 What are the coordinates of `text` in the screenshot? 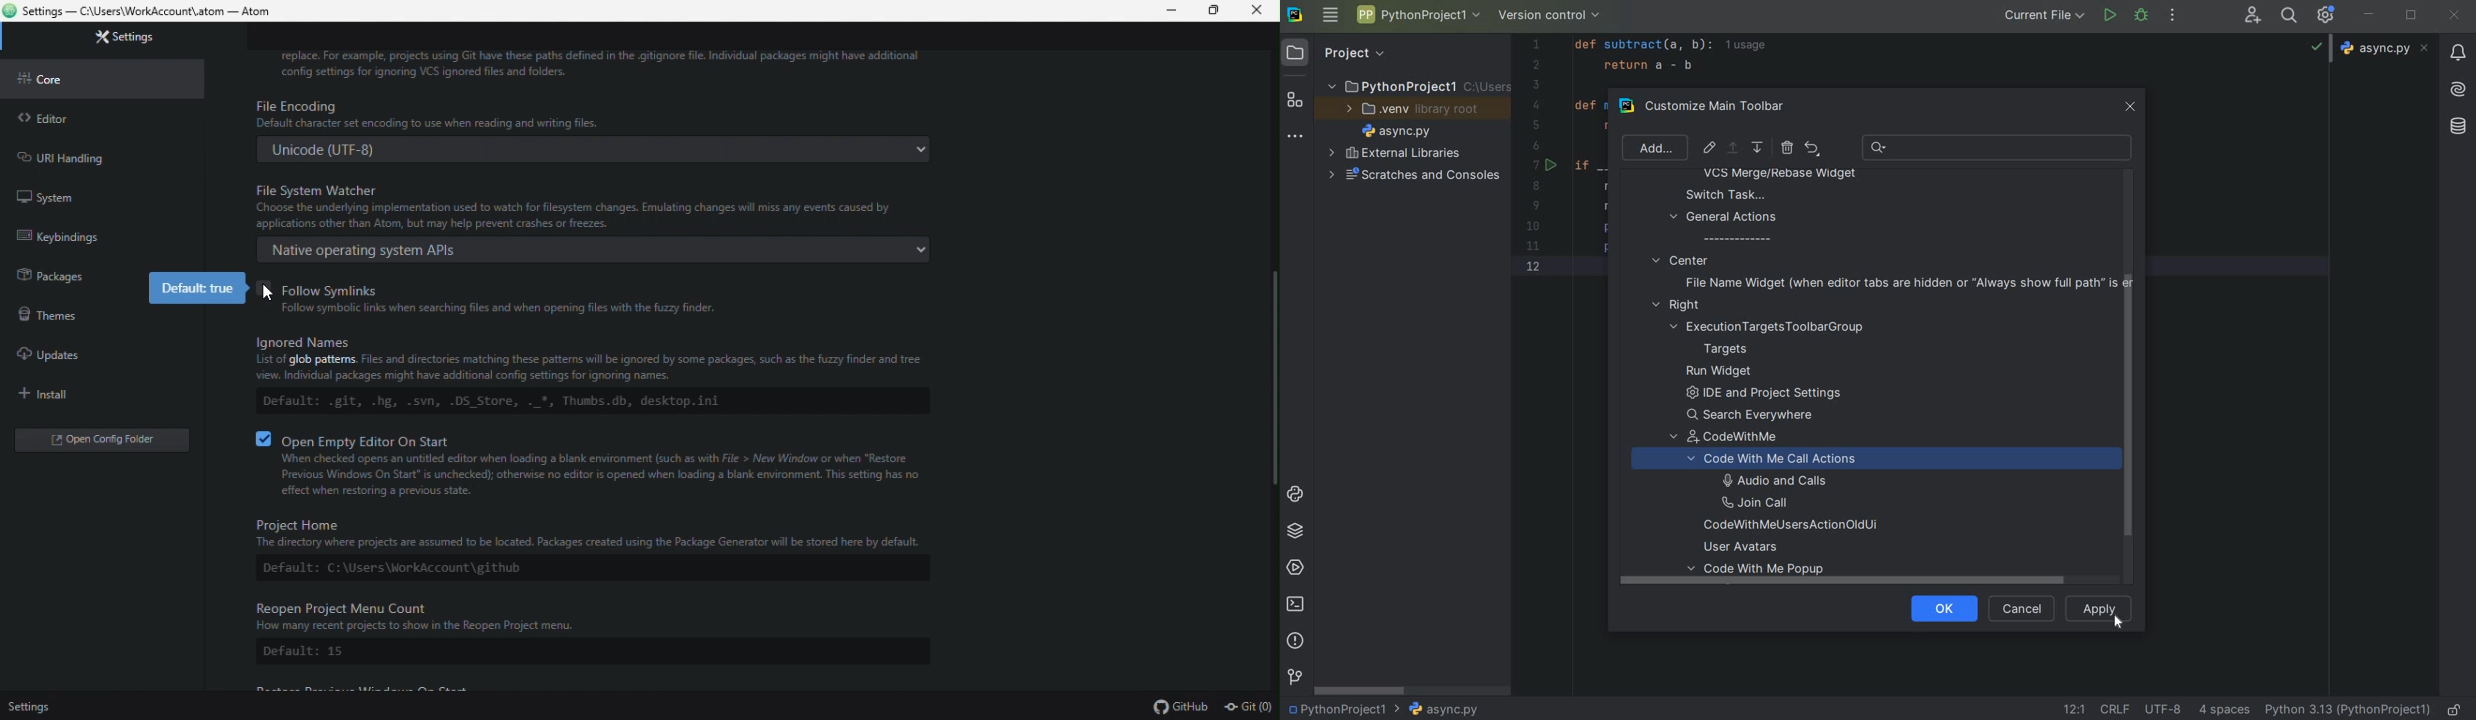 It's located at (603, 64).